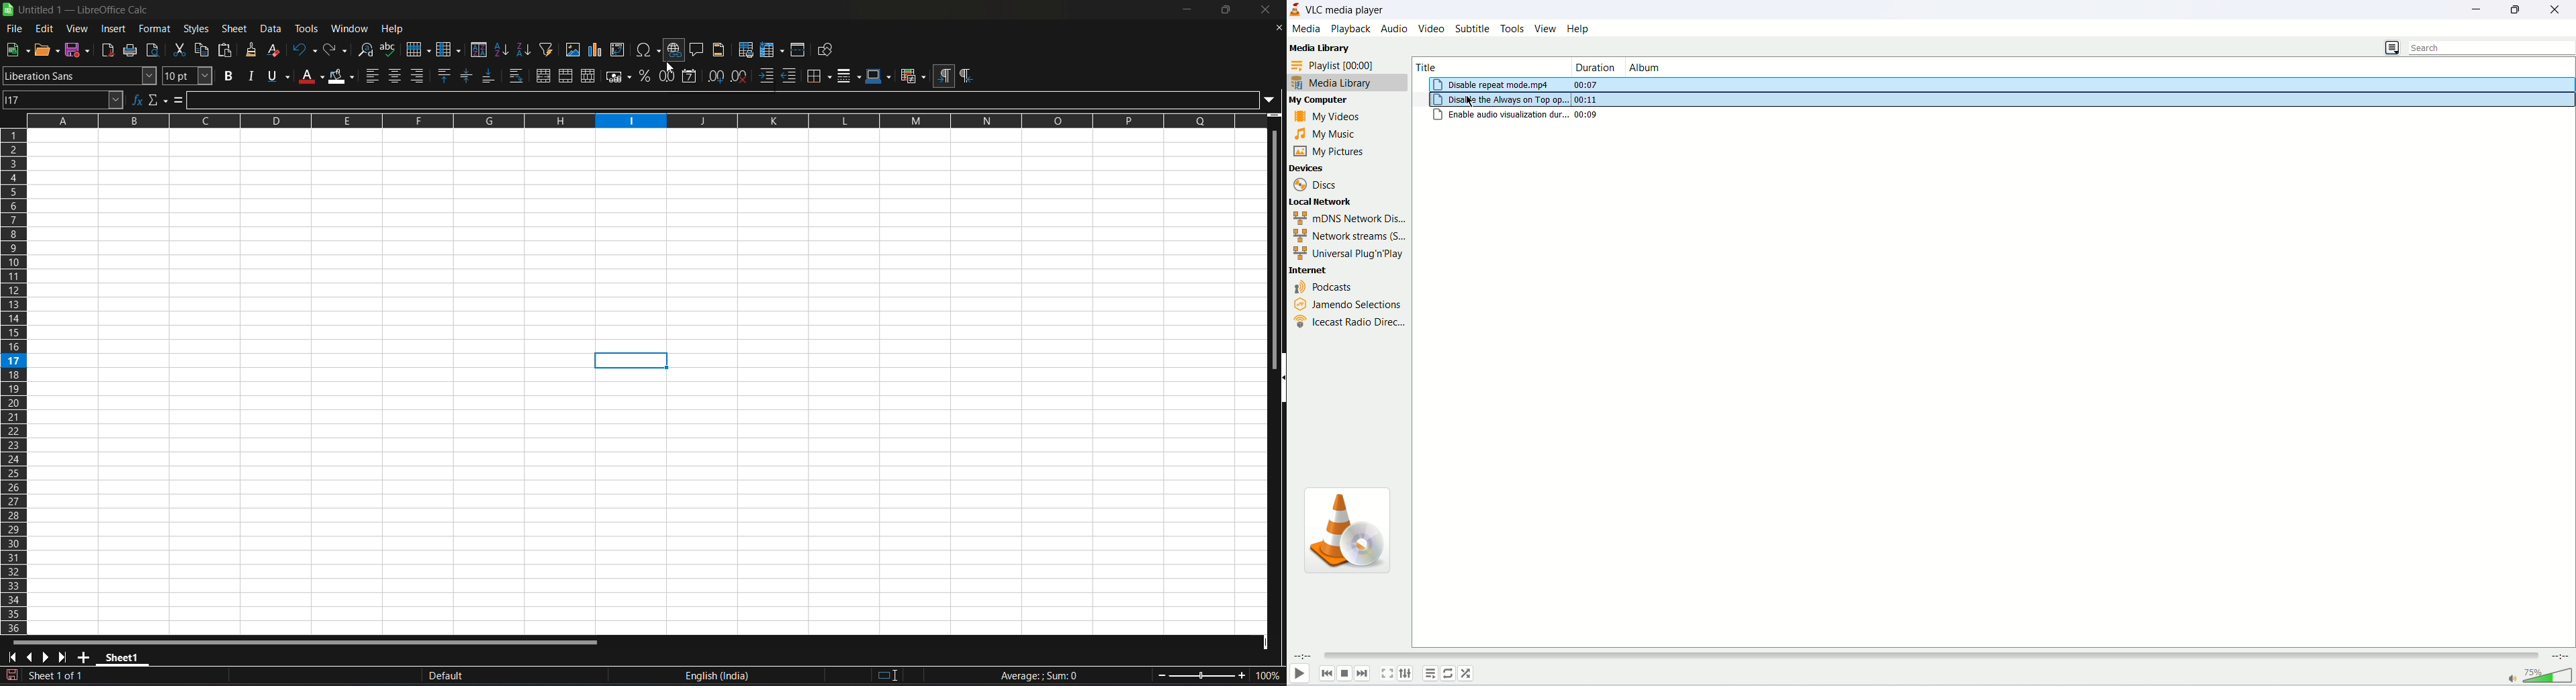 The width and height of the screenshot is (2576, 700). Describe the element at coordinates (351, 27) in the screenshot. I see `window` at that location.